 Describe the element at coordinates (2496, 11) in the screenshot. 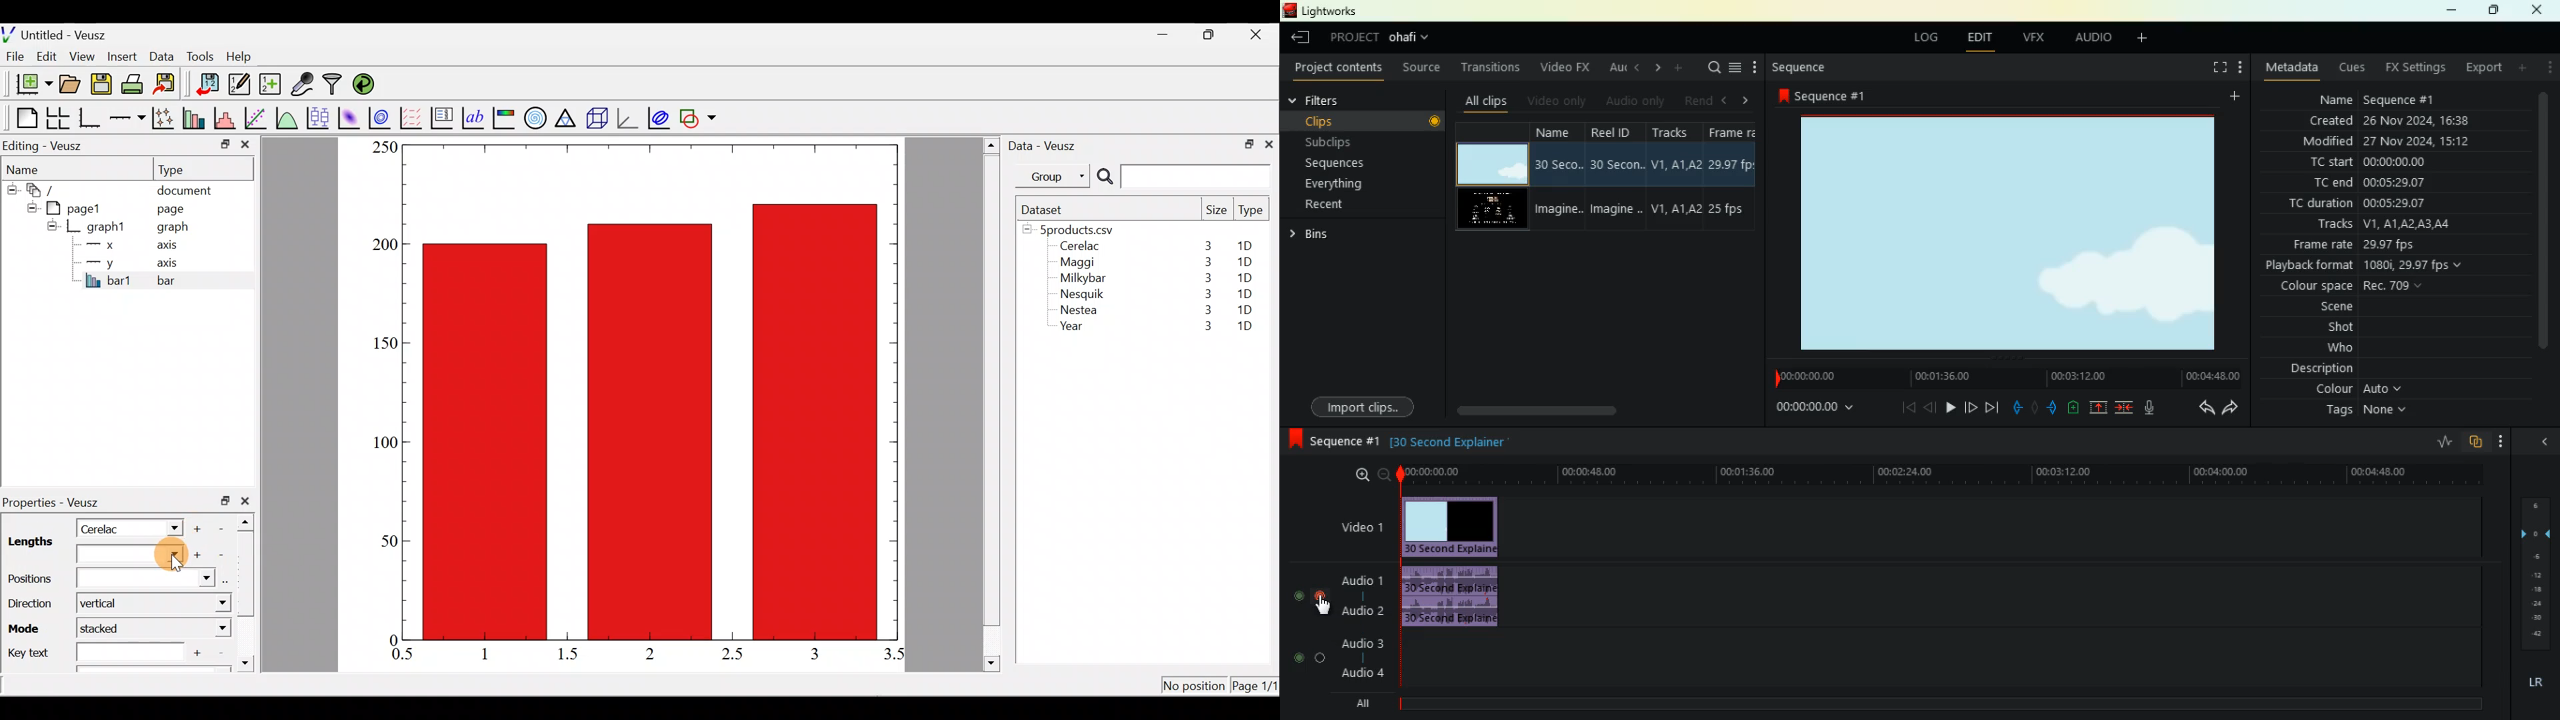

I see `maximize` at that location.